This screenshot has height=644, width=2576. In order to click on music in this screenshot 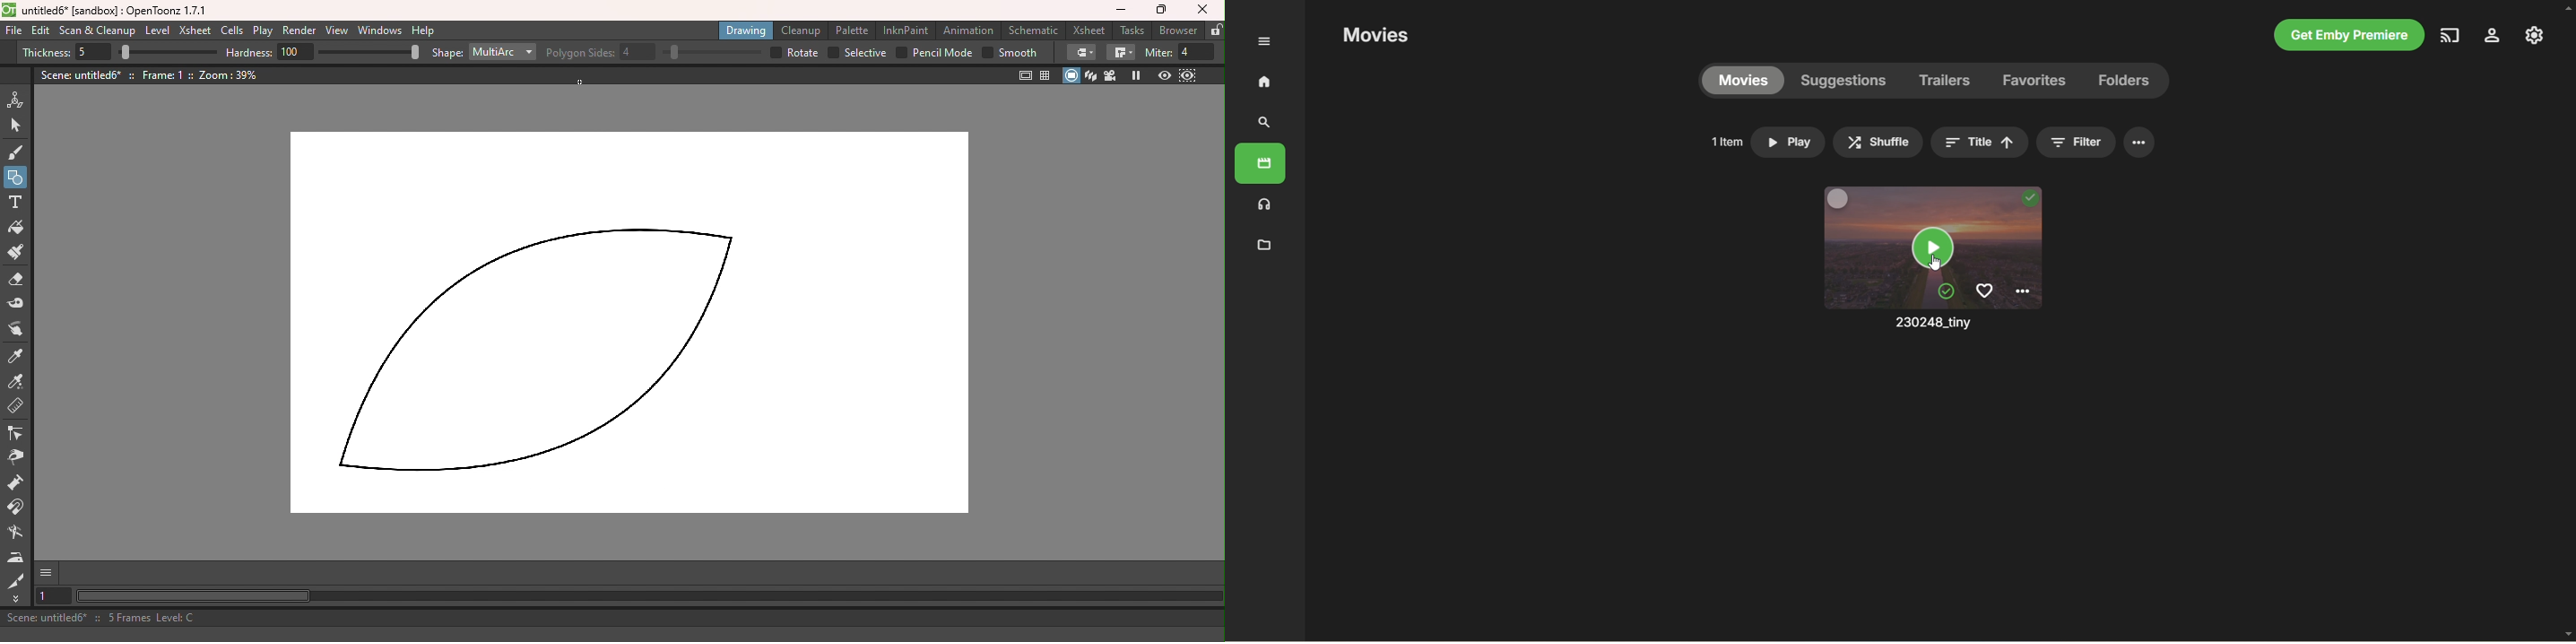, I will do `click(1265, 204)`.